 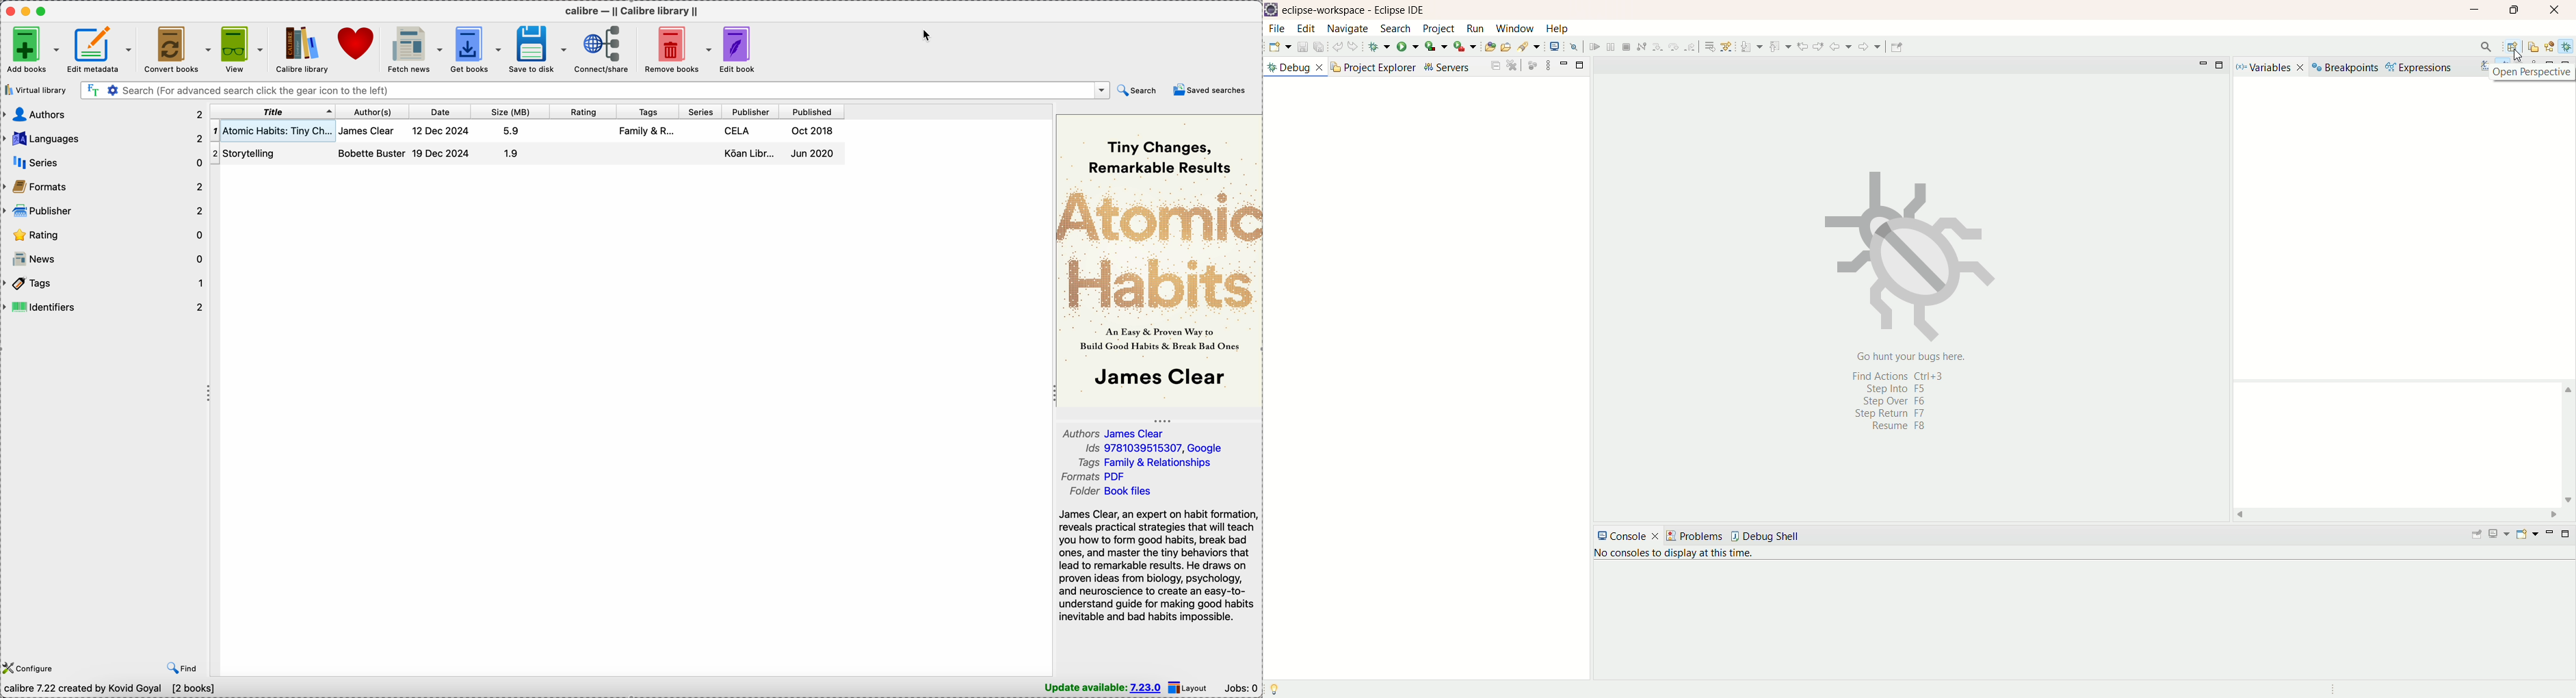 I want to click on variables, so click(x=2270, y=66).